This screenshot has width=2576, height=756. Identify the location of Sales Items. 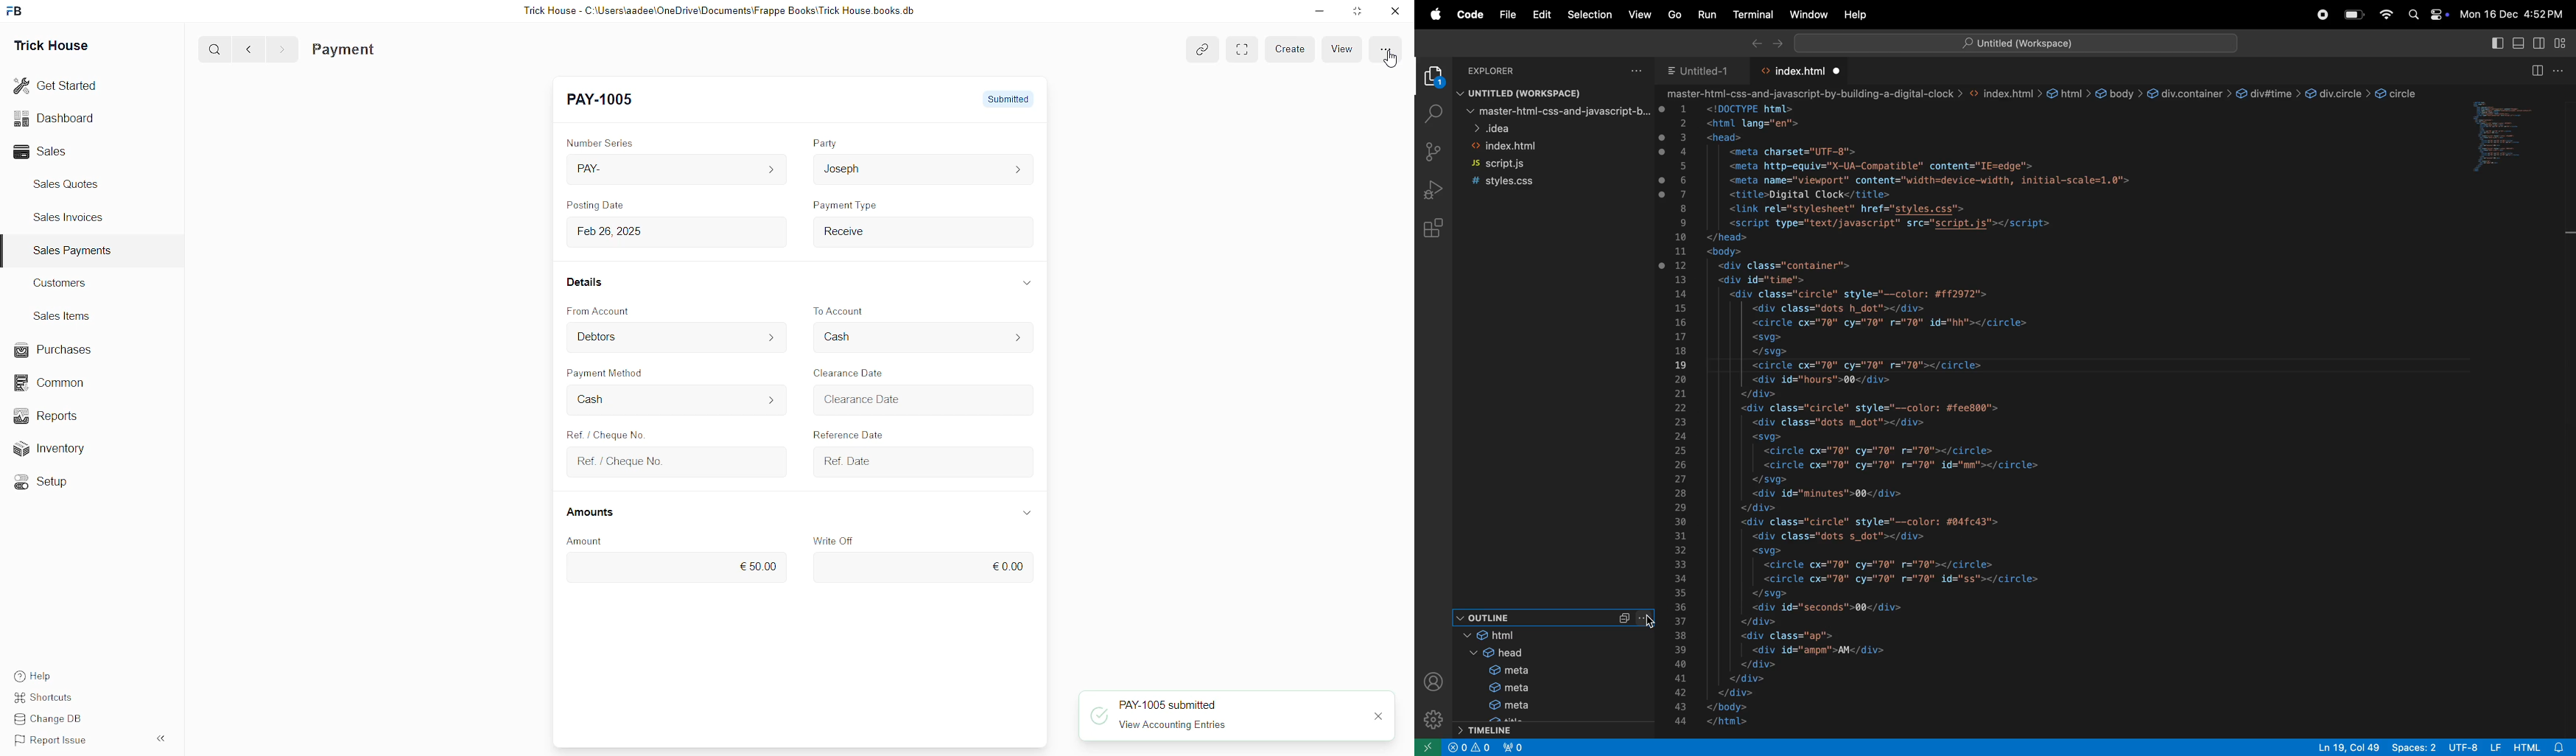
(63, 316).